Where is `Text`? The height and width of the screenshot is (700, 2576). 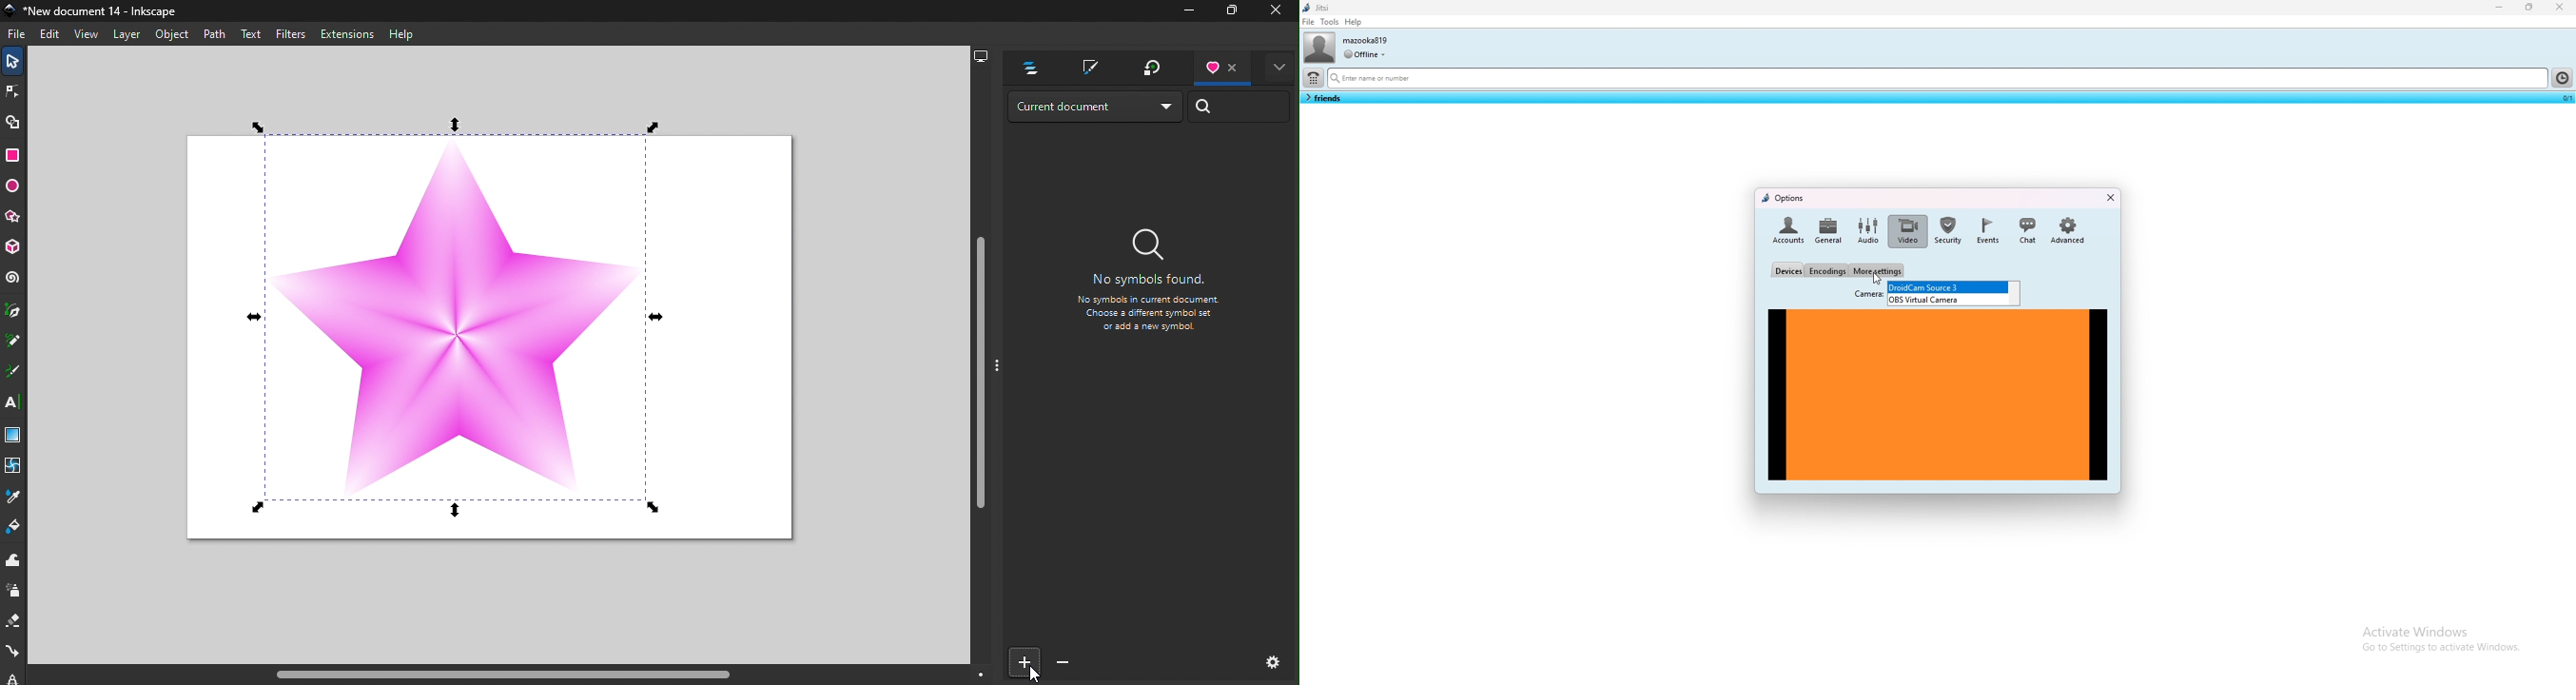 Text is located at coordinates (1146, 291).